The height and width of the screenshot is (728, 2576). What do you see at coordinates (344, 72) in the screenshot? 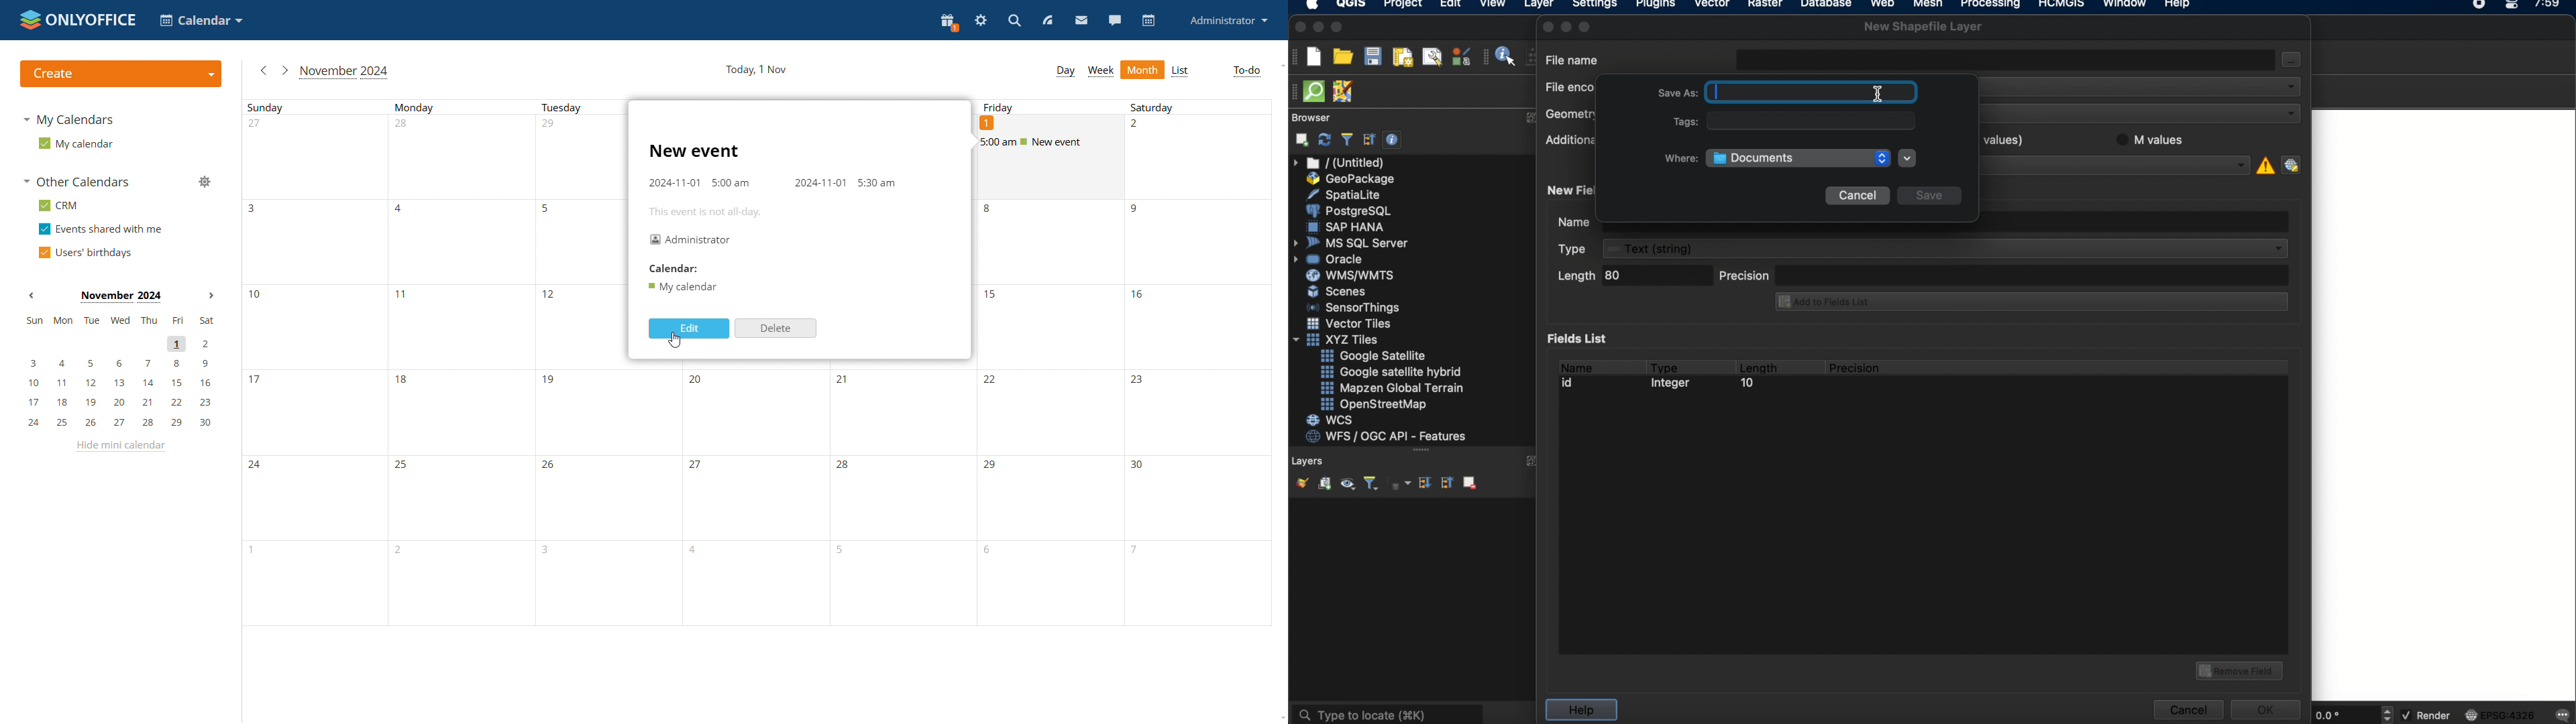
I see `current month` at bounding box center [344, 72].